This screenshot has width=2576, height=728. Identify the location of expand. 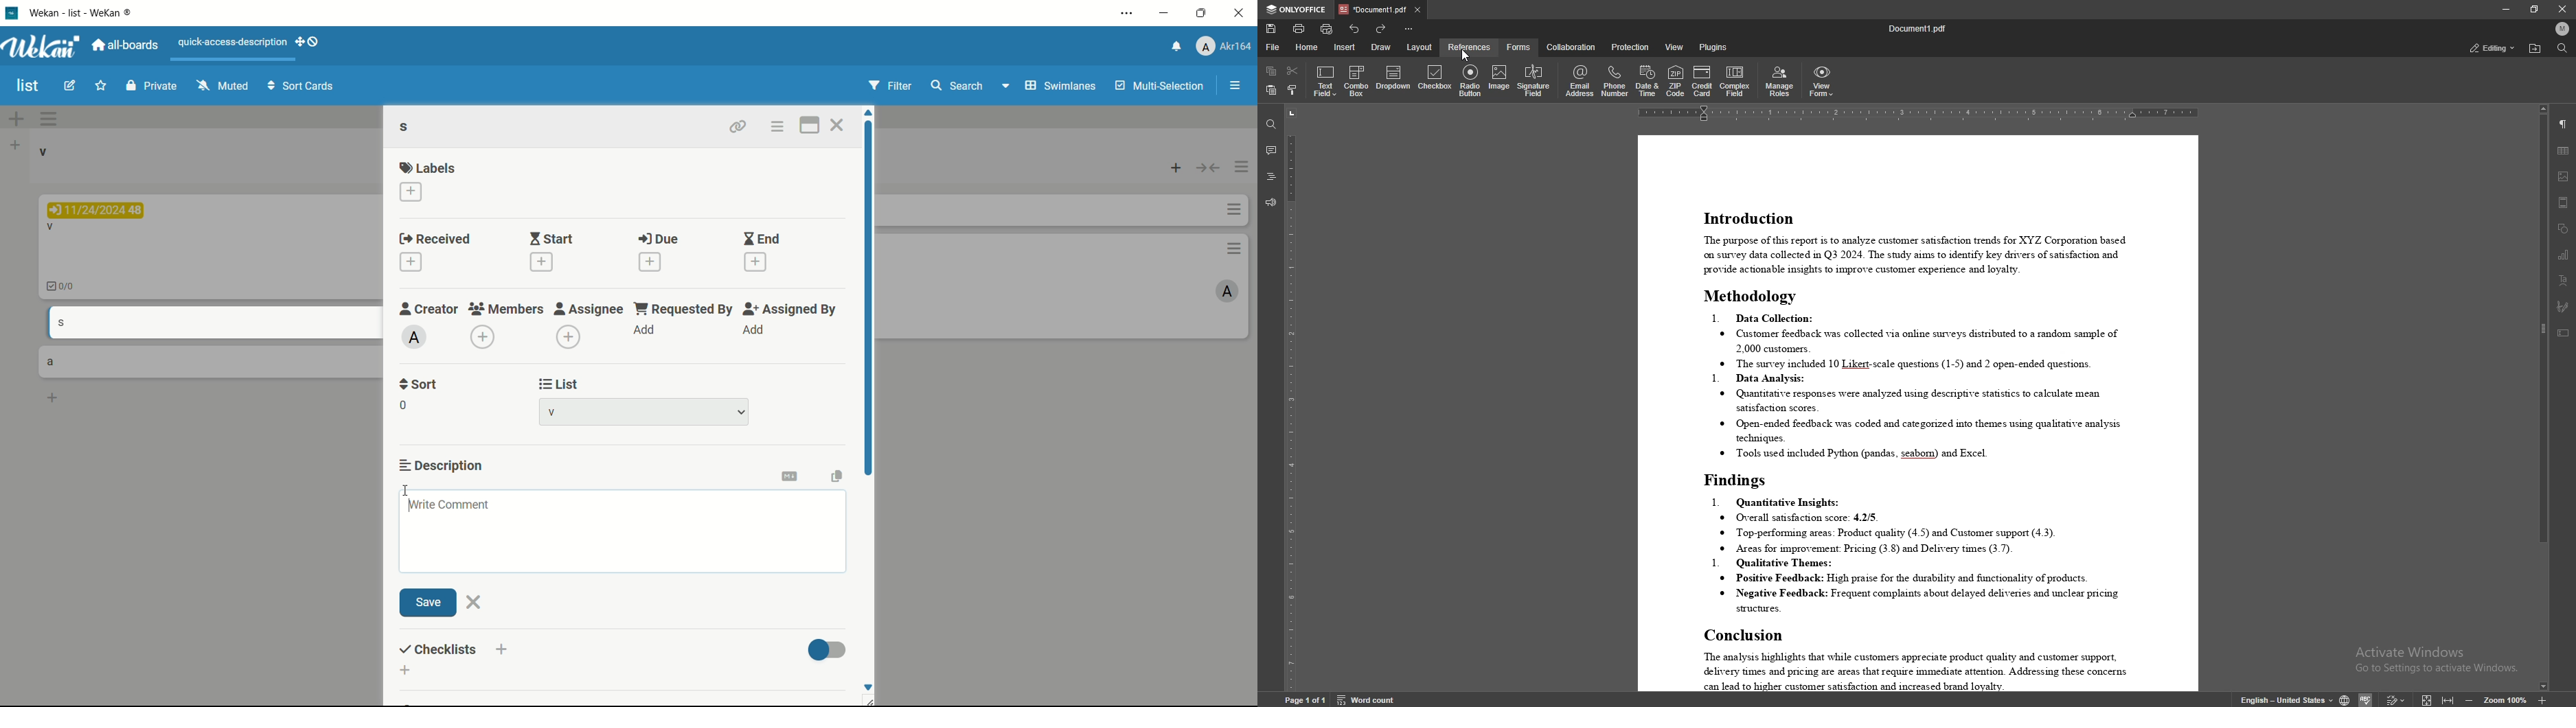
(2441, 697).